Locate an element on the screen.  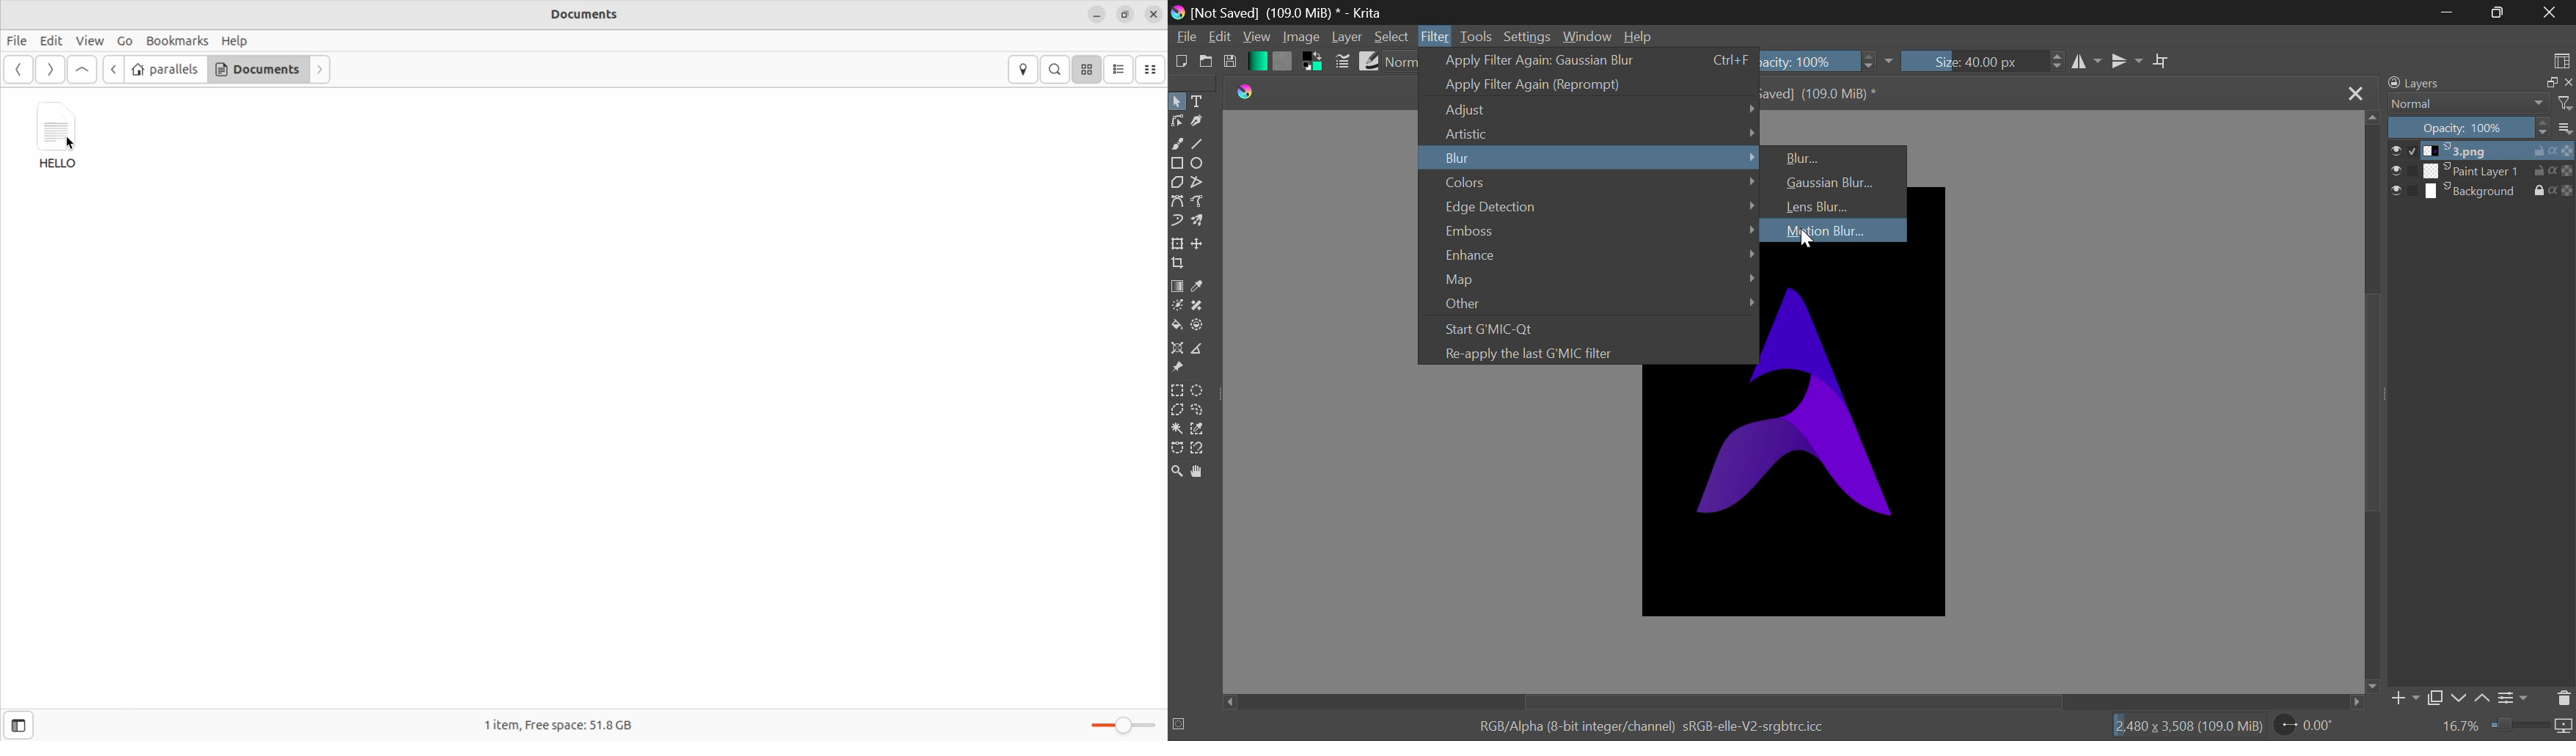
Rectangular Selection is located at coordinates (1177, 390).